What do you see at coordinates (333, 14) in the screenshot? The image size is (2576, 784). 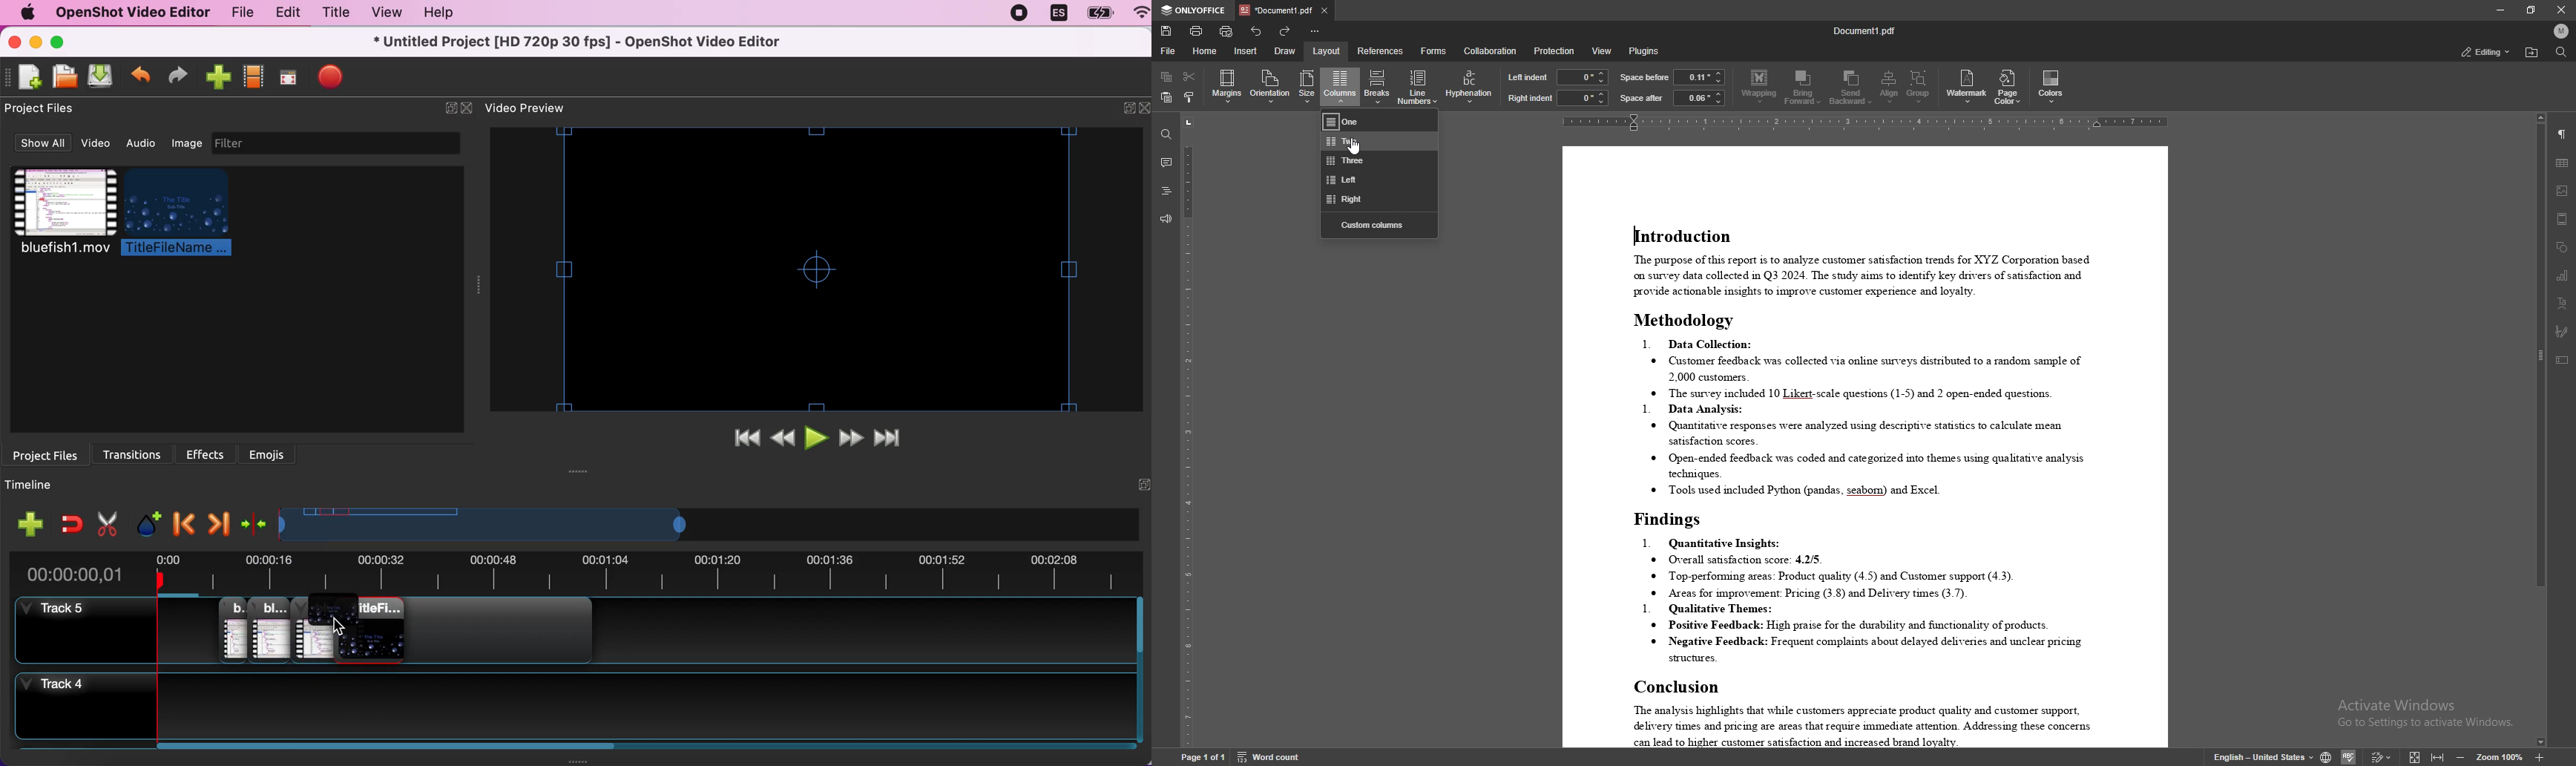 I see `title` at bounding box center [333, 14].